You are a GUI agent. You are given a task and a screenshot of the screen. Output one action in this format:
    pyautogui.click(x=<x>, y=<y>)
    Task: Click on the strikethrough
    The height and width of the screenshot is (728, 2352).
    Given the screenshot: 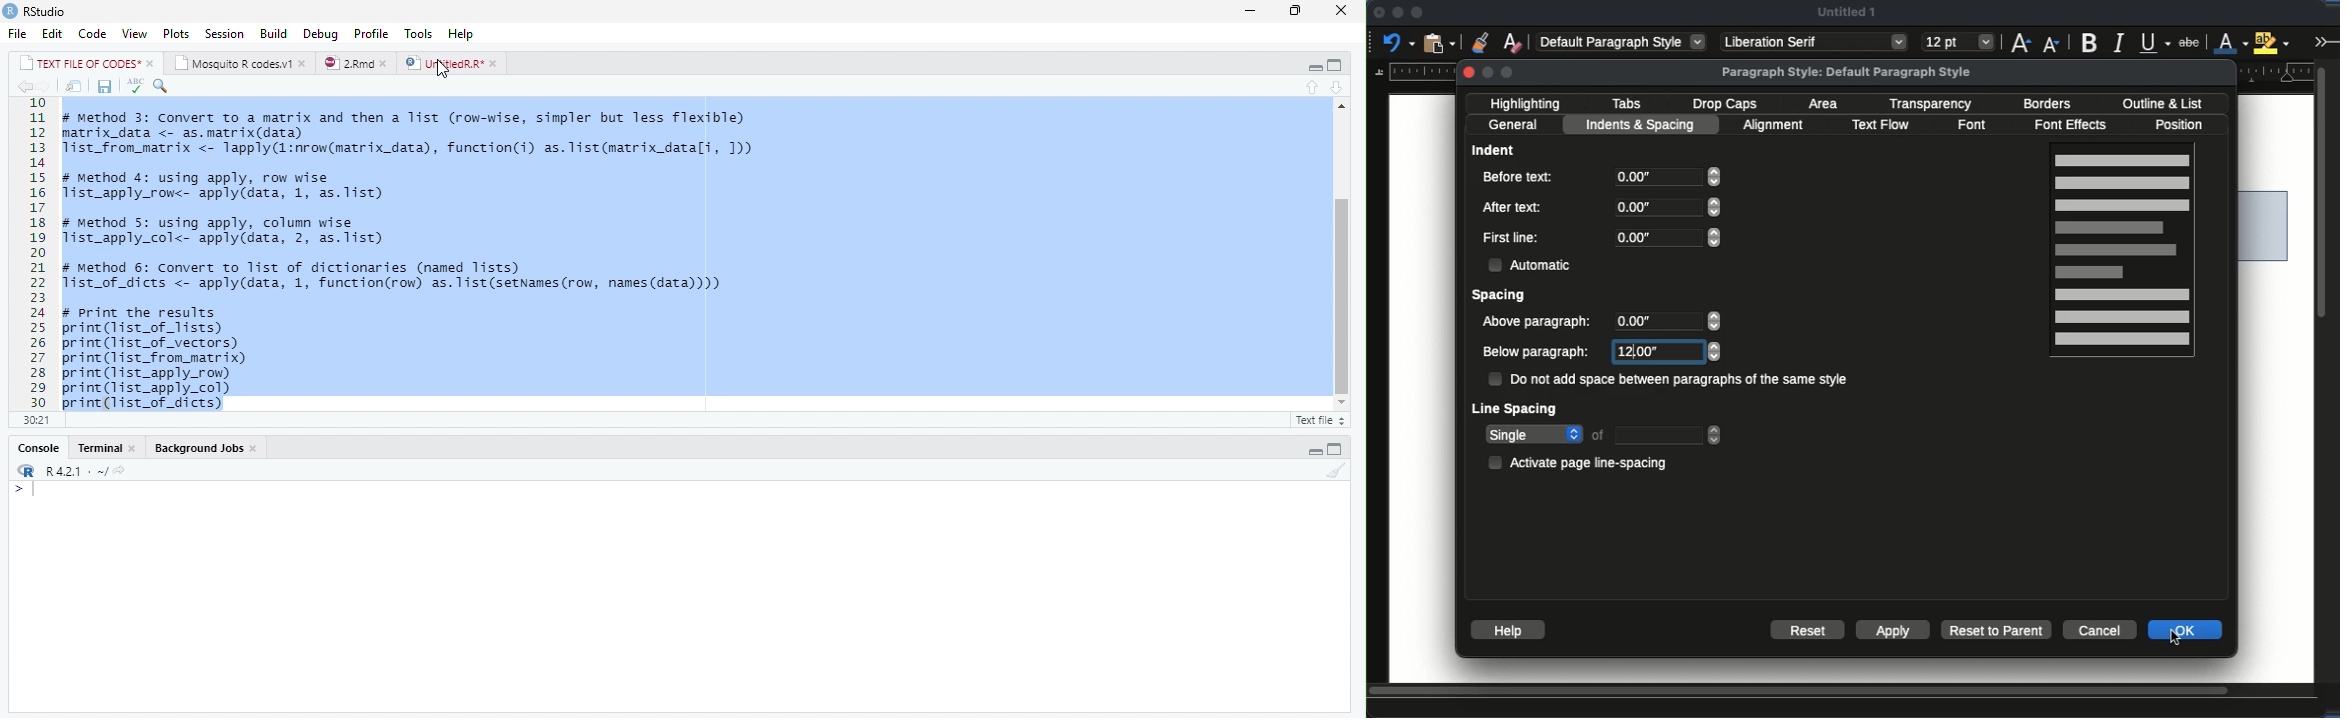 What is the action you would take?
    pyautogui.click(x=2189, y=43)
    